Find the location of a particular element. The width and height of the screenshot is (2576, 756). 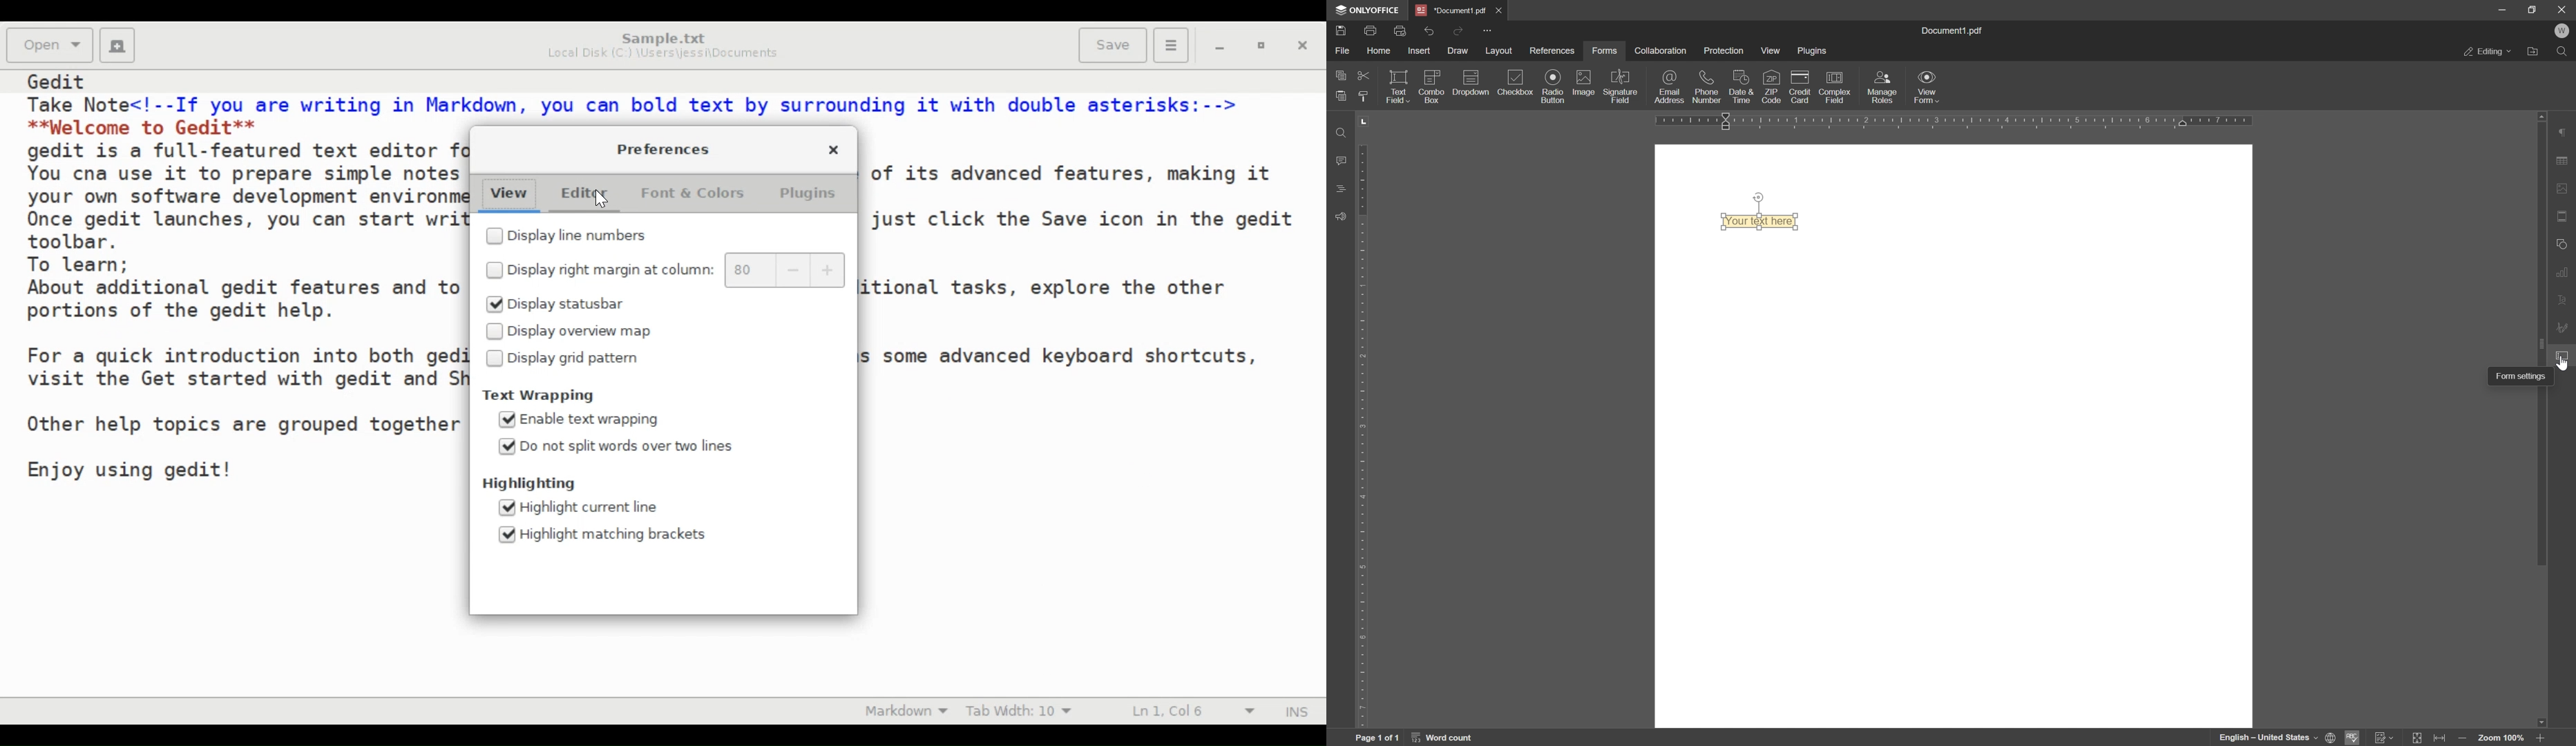

customize quick access toolbar is located at coordinates (1487, 31).